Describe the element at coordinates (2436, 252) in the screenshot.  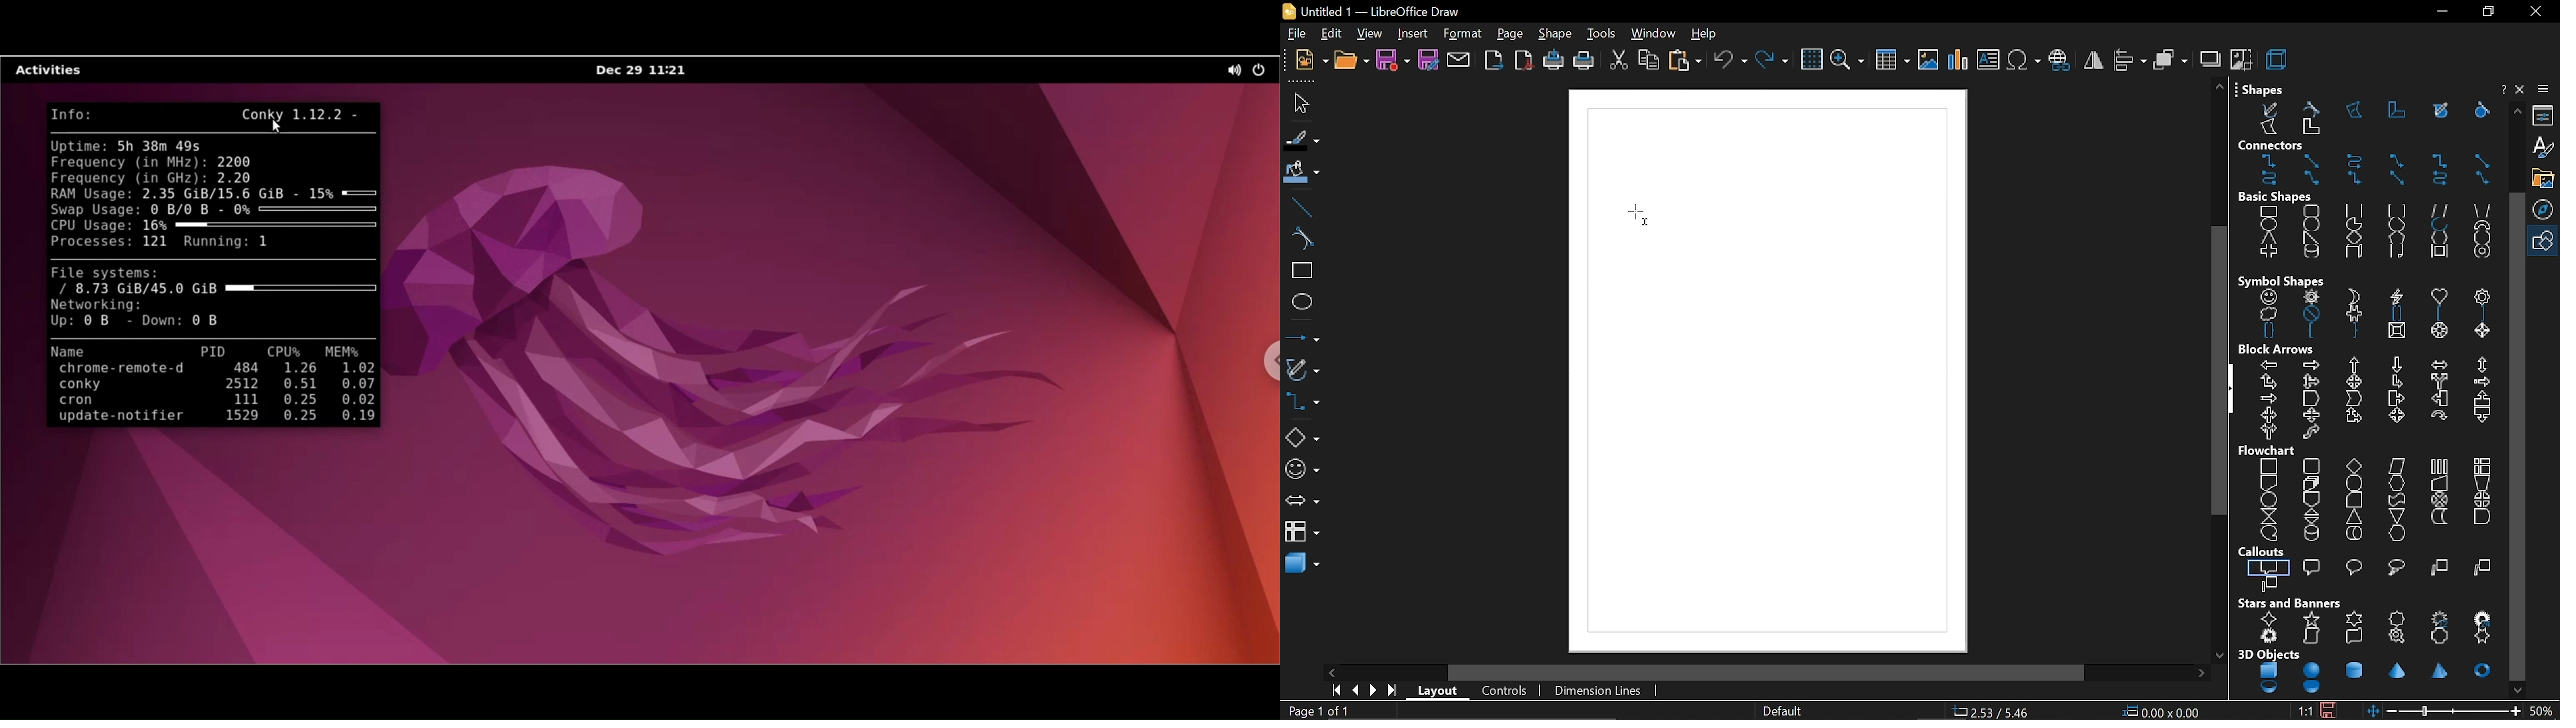
I see `frame` at that location.